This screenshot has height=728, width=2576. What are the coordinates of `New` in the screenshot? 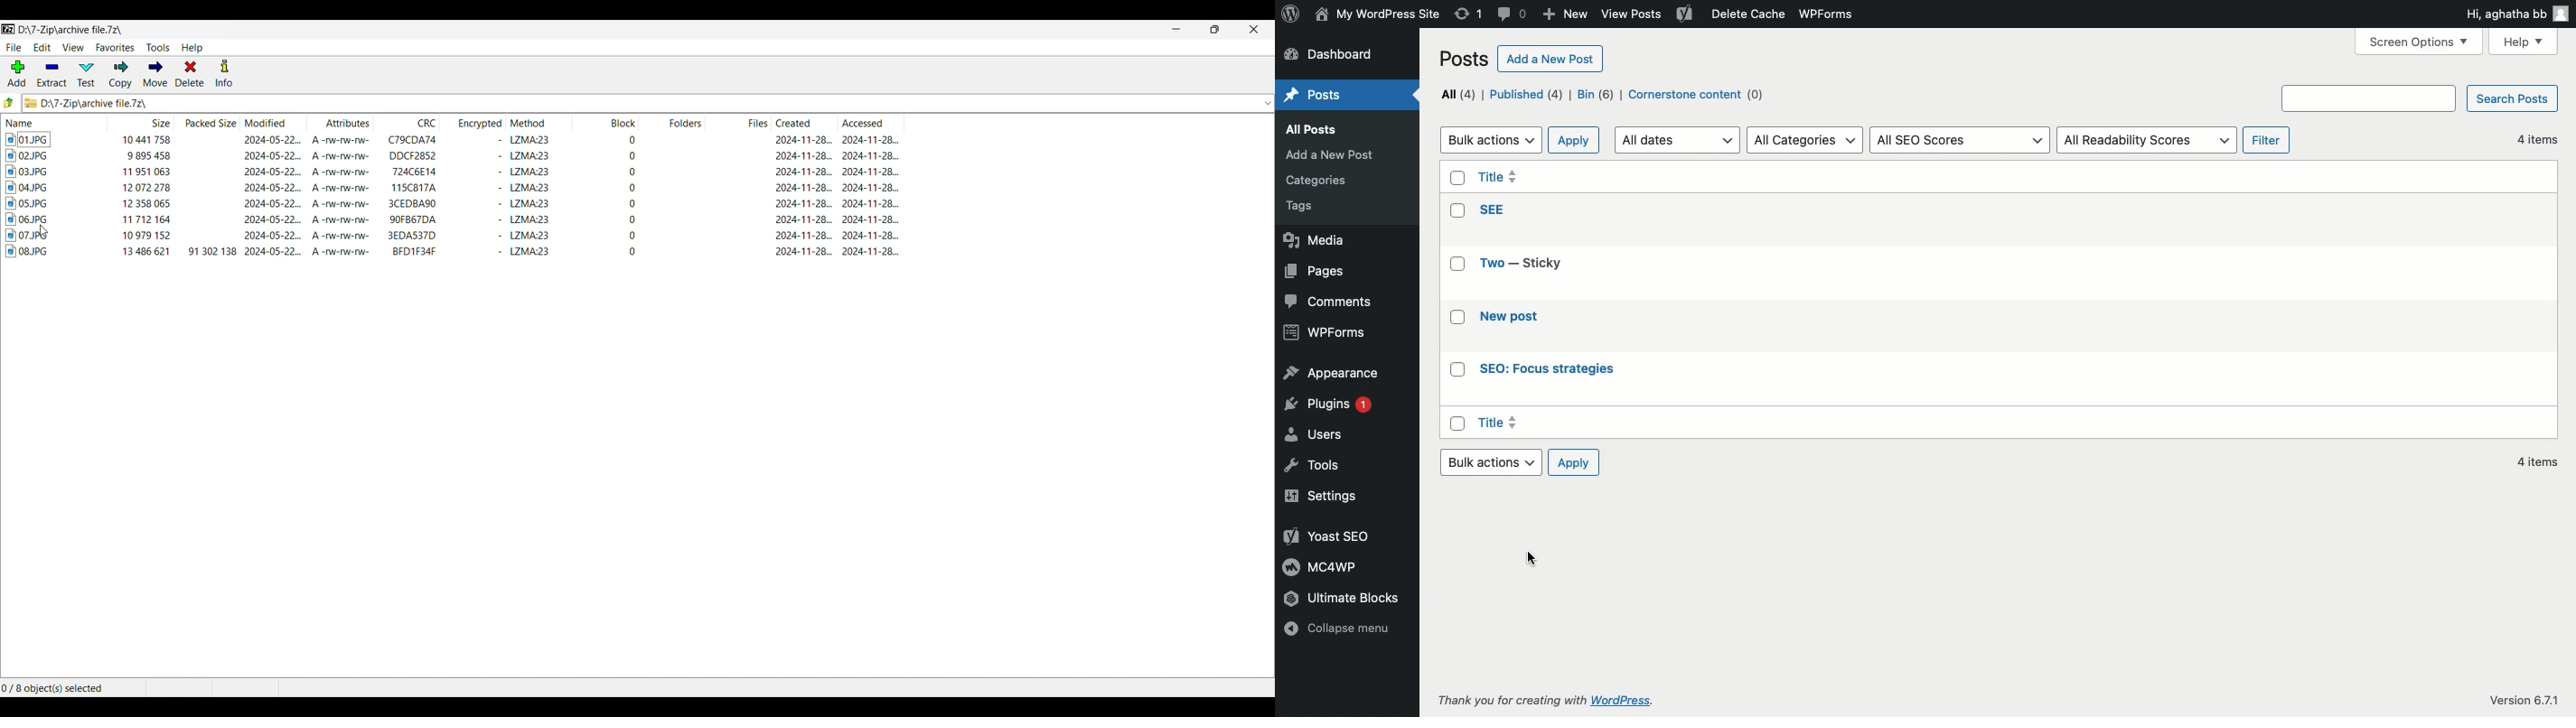 It's located at (1564, 15).